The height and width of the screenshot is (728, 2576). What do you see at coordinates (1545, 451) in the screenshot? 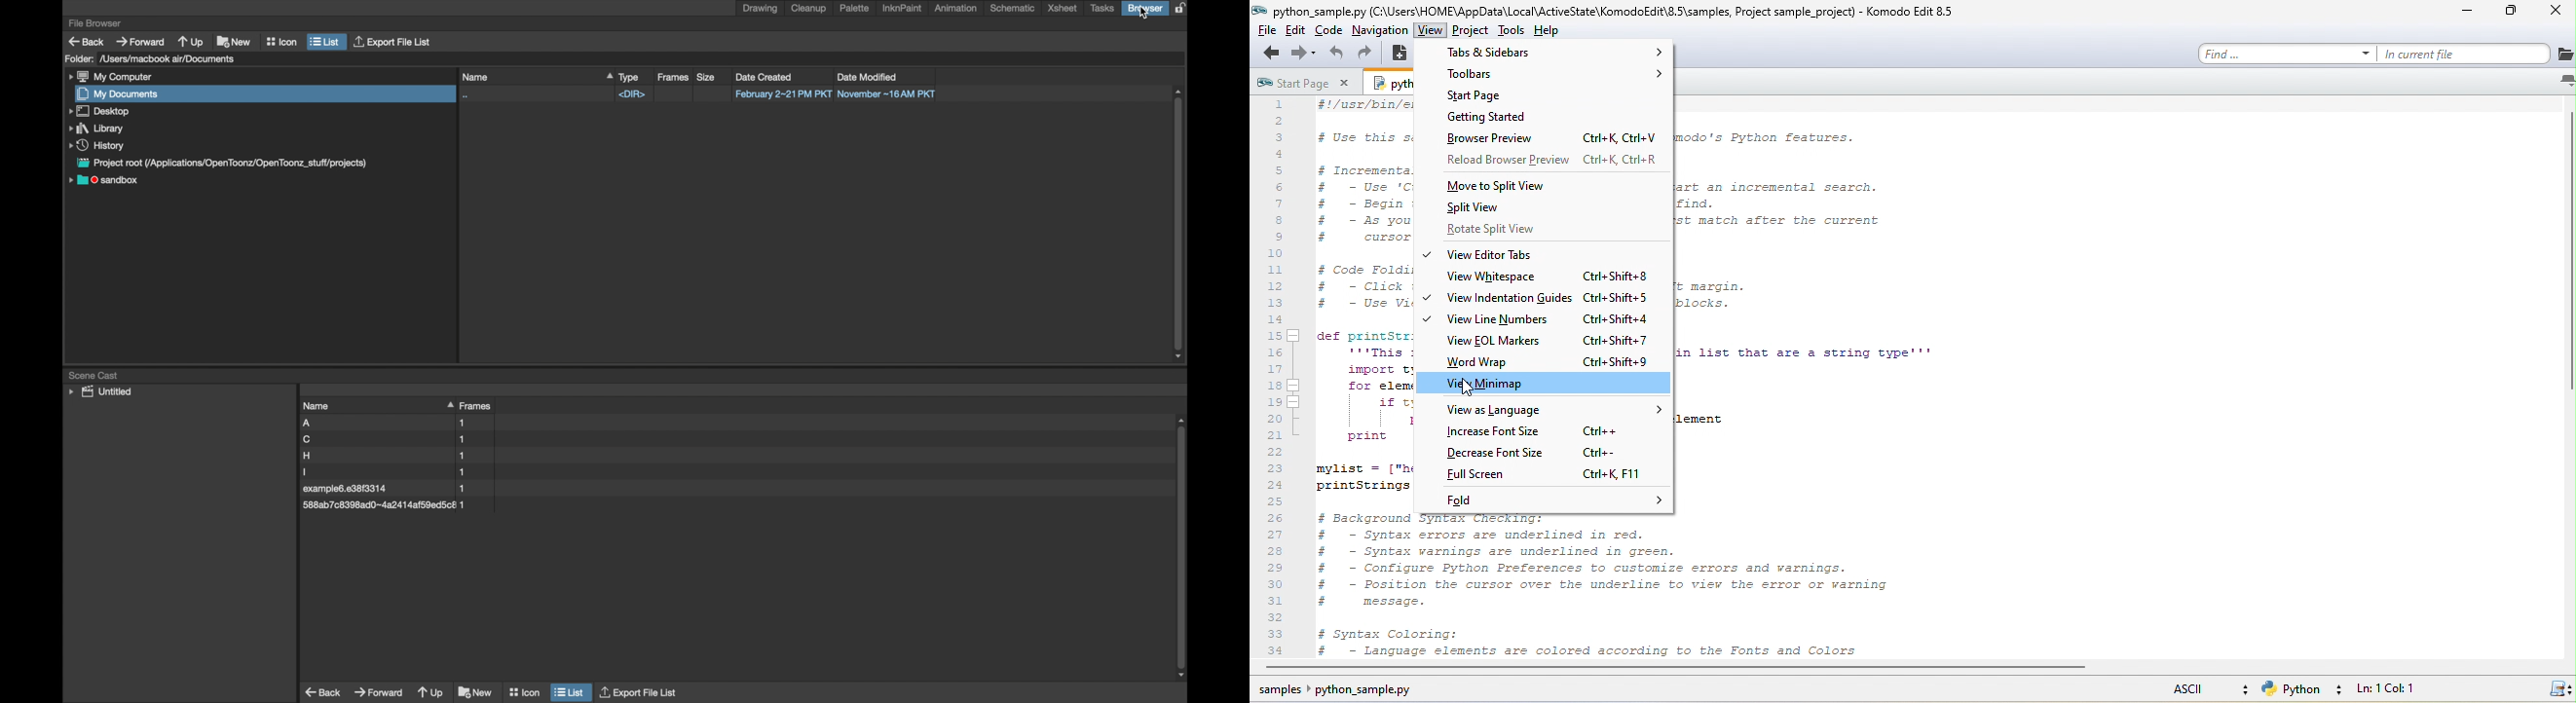
I see `decrease font size` at bounding box center [1545, 451].